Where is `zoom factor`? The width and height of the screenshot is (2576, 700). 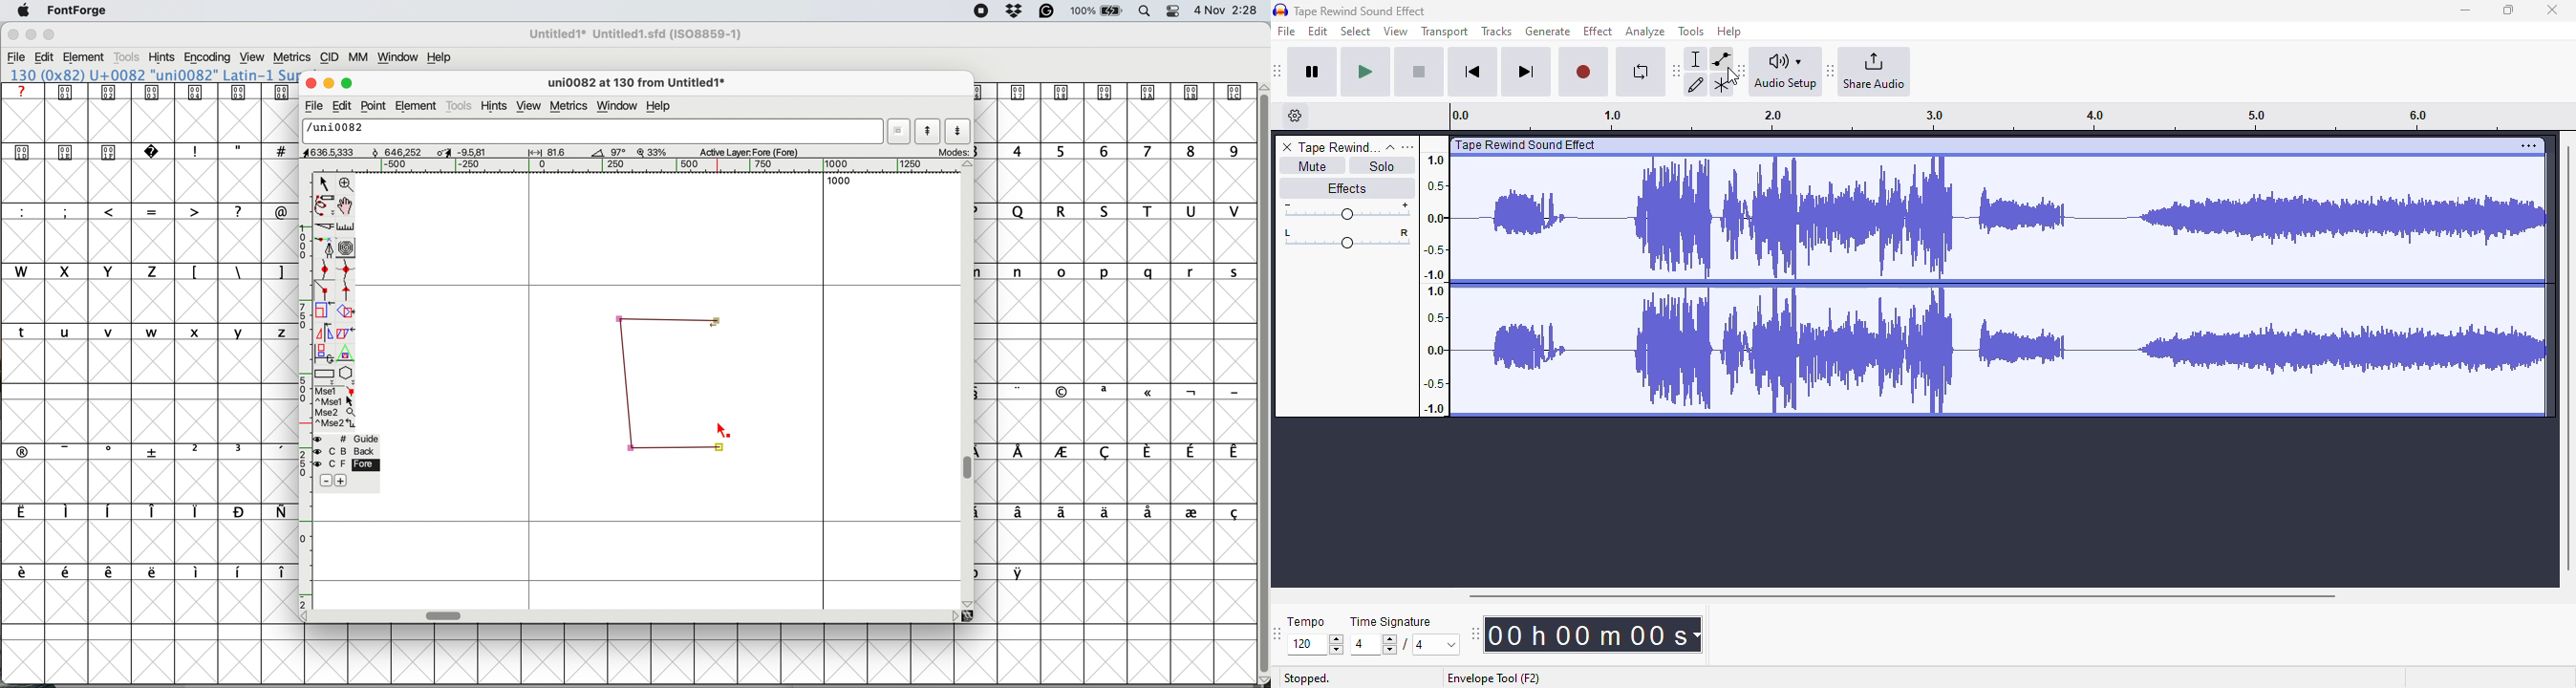
zoom factor is located at coordinates (653, 152).